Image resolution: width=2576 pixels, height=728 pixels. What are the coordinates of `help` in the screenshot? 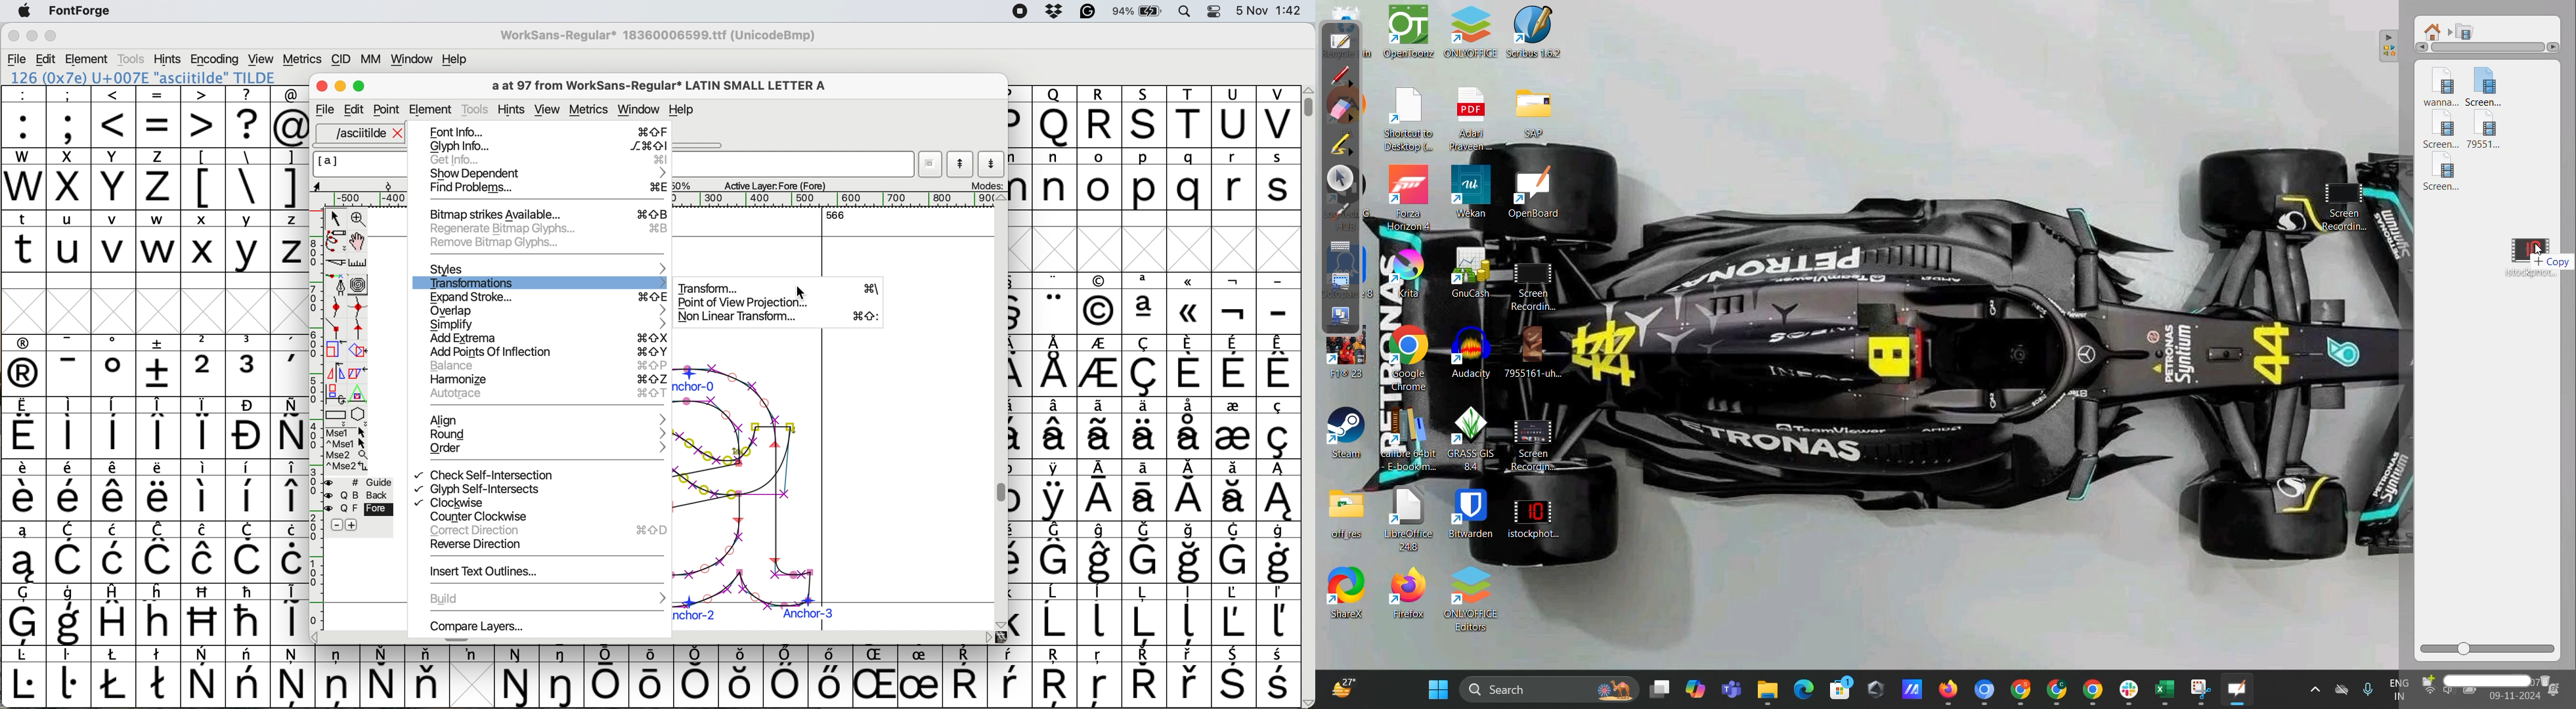 It's located at (456, 59).